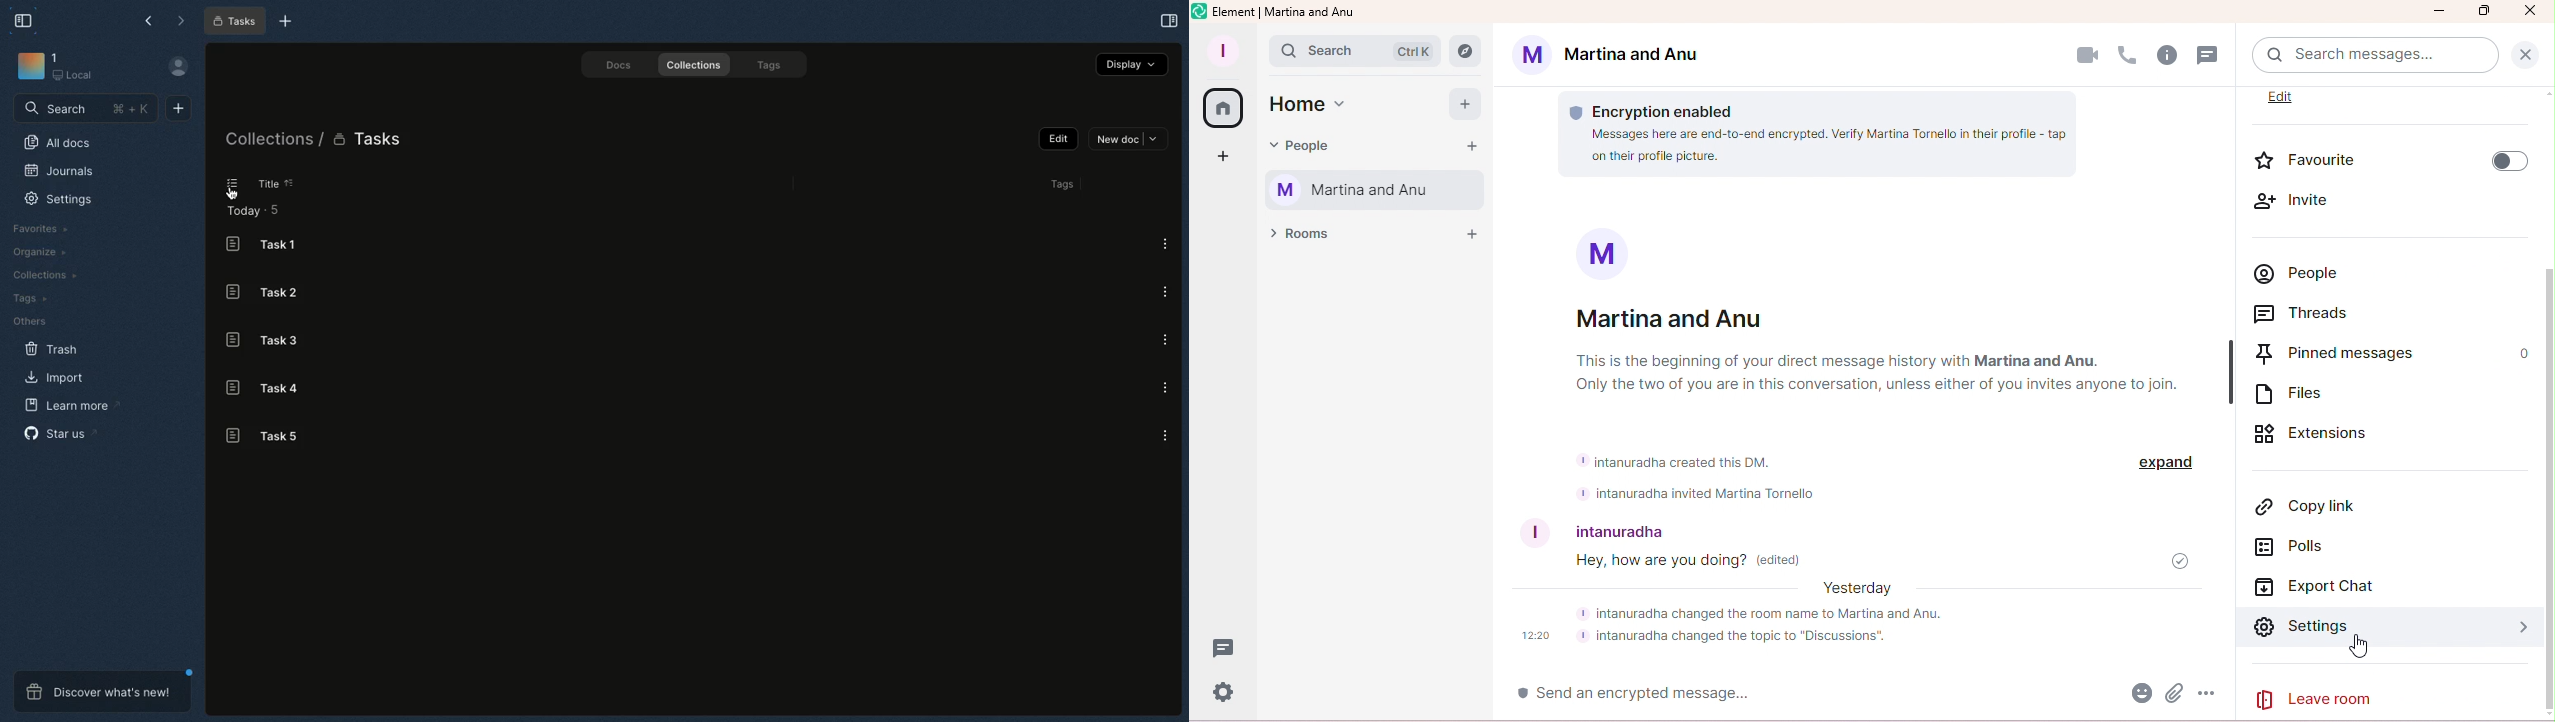 The image size is (2576, 728). What do you see at coordinates (36, 321) in the screenshot?
I see `Others` at bounding box center [36, 321].